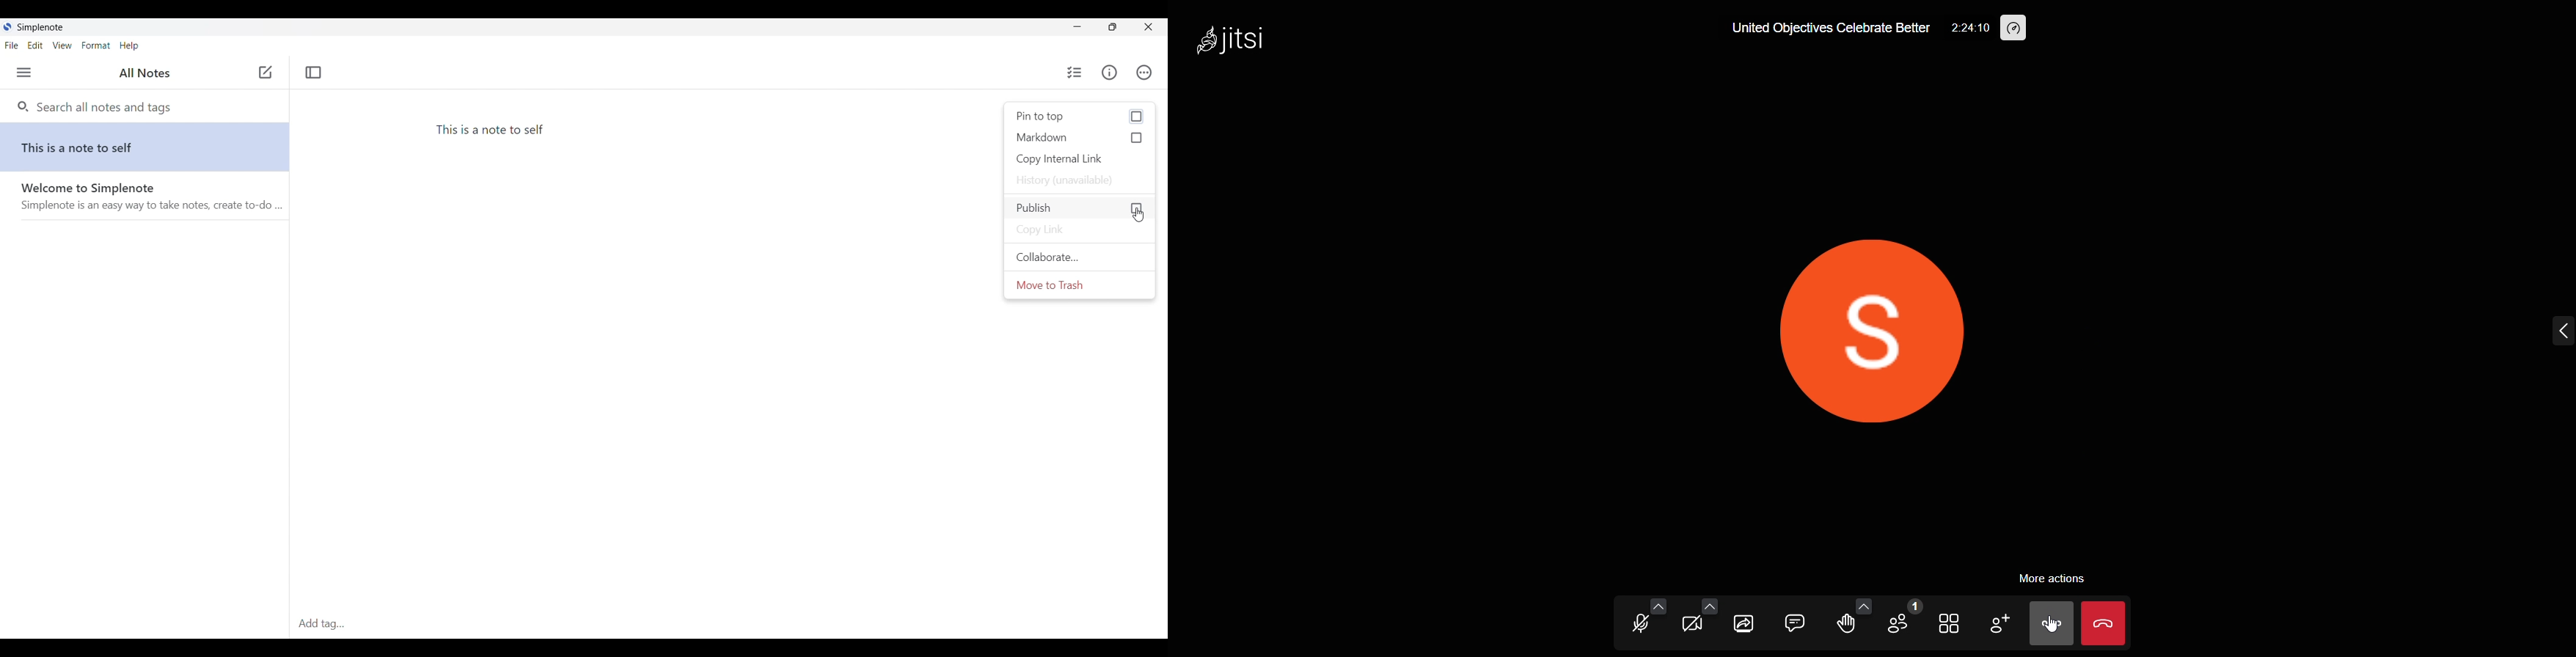 The width and height of the screenshot is (2576, 672). What do you see at coordinates (1081, 159) in the screenshot?
I see `Copy internal link` at bounding box center [1081, 159].